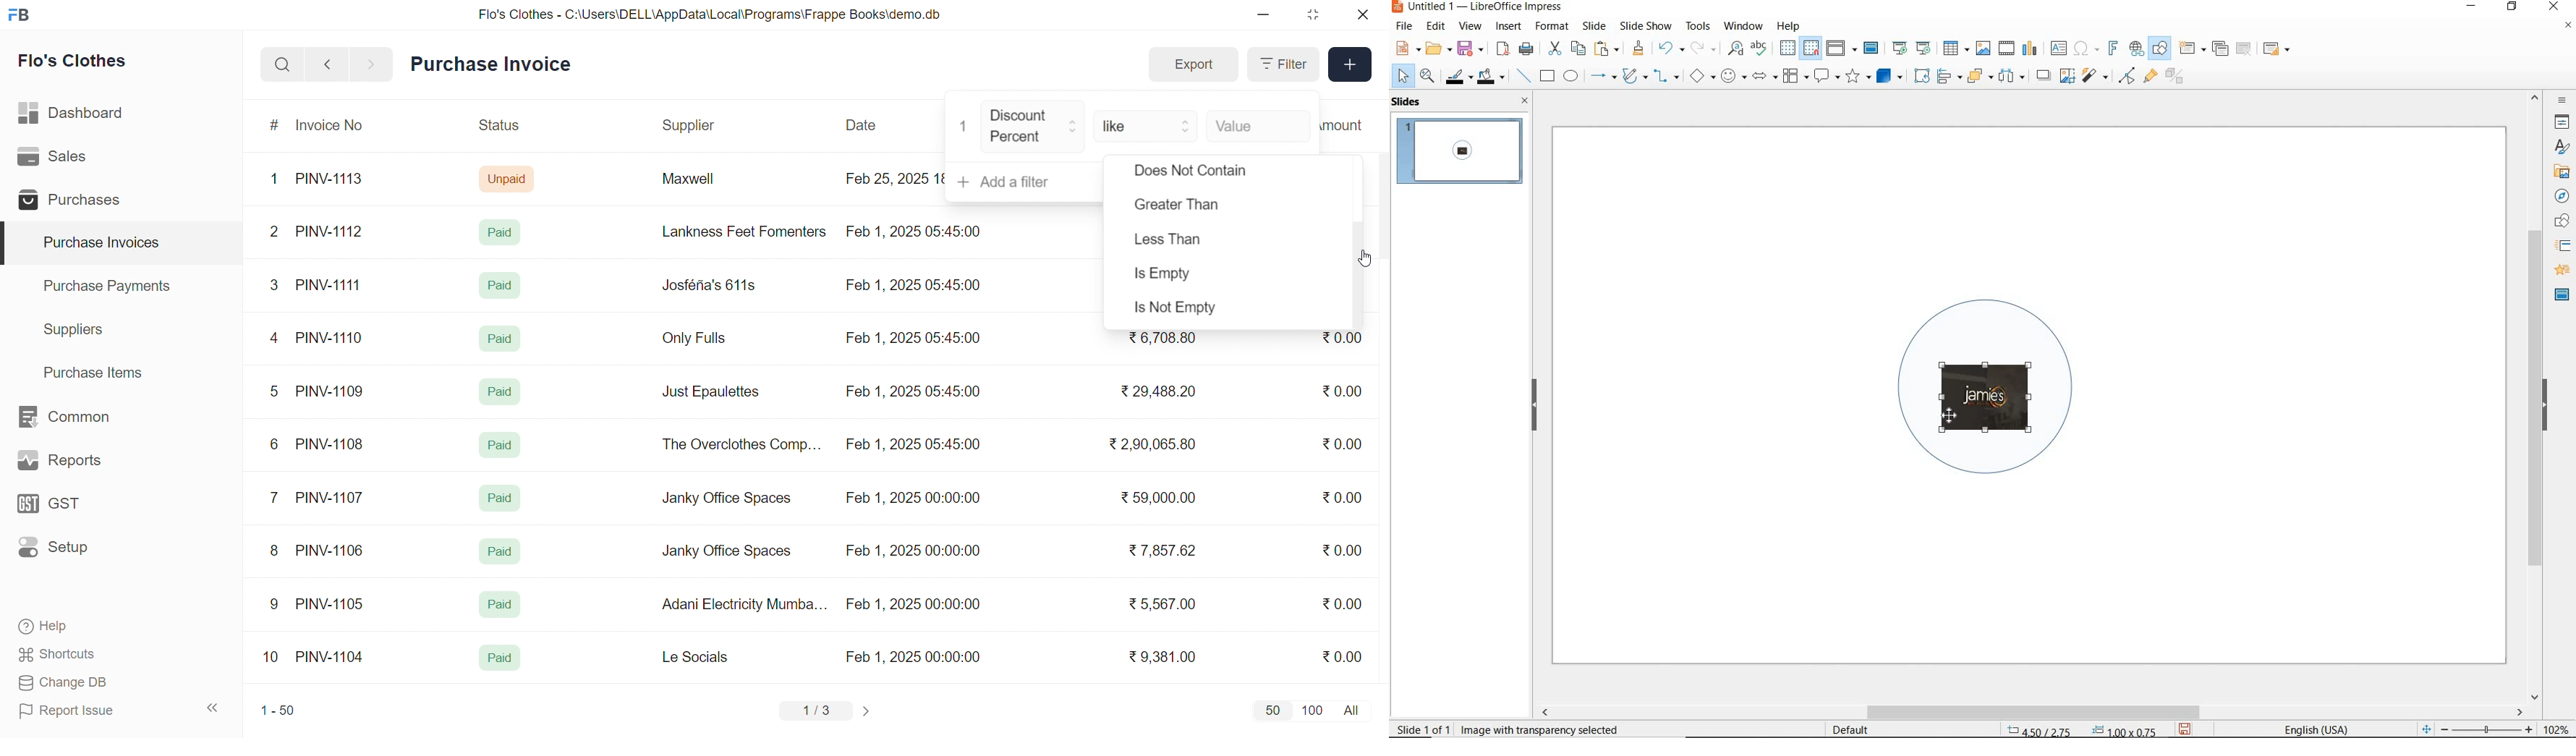  What do you see at coordinates (1509, 28) in the screenshot?
I see `insert` at bounding box center [1509, 28].